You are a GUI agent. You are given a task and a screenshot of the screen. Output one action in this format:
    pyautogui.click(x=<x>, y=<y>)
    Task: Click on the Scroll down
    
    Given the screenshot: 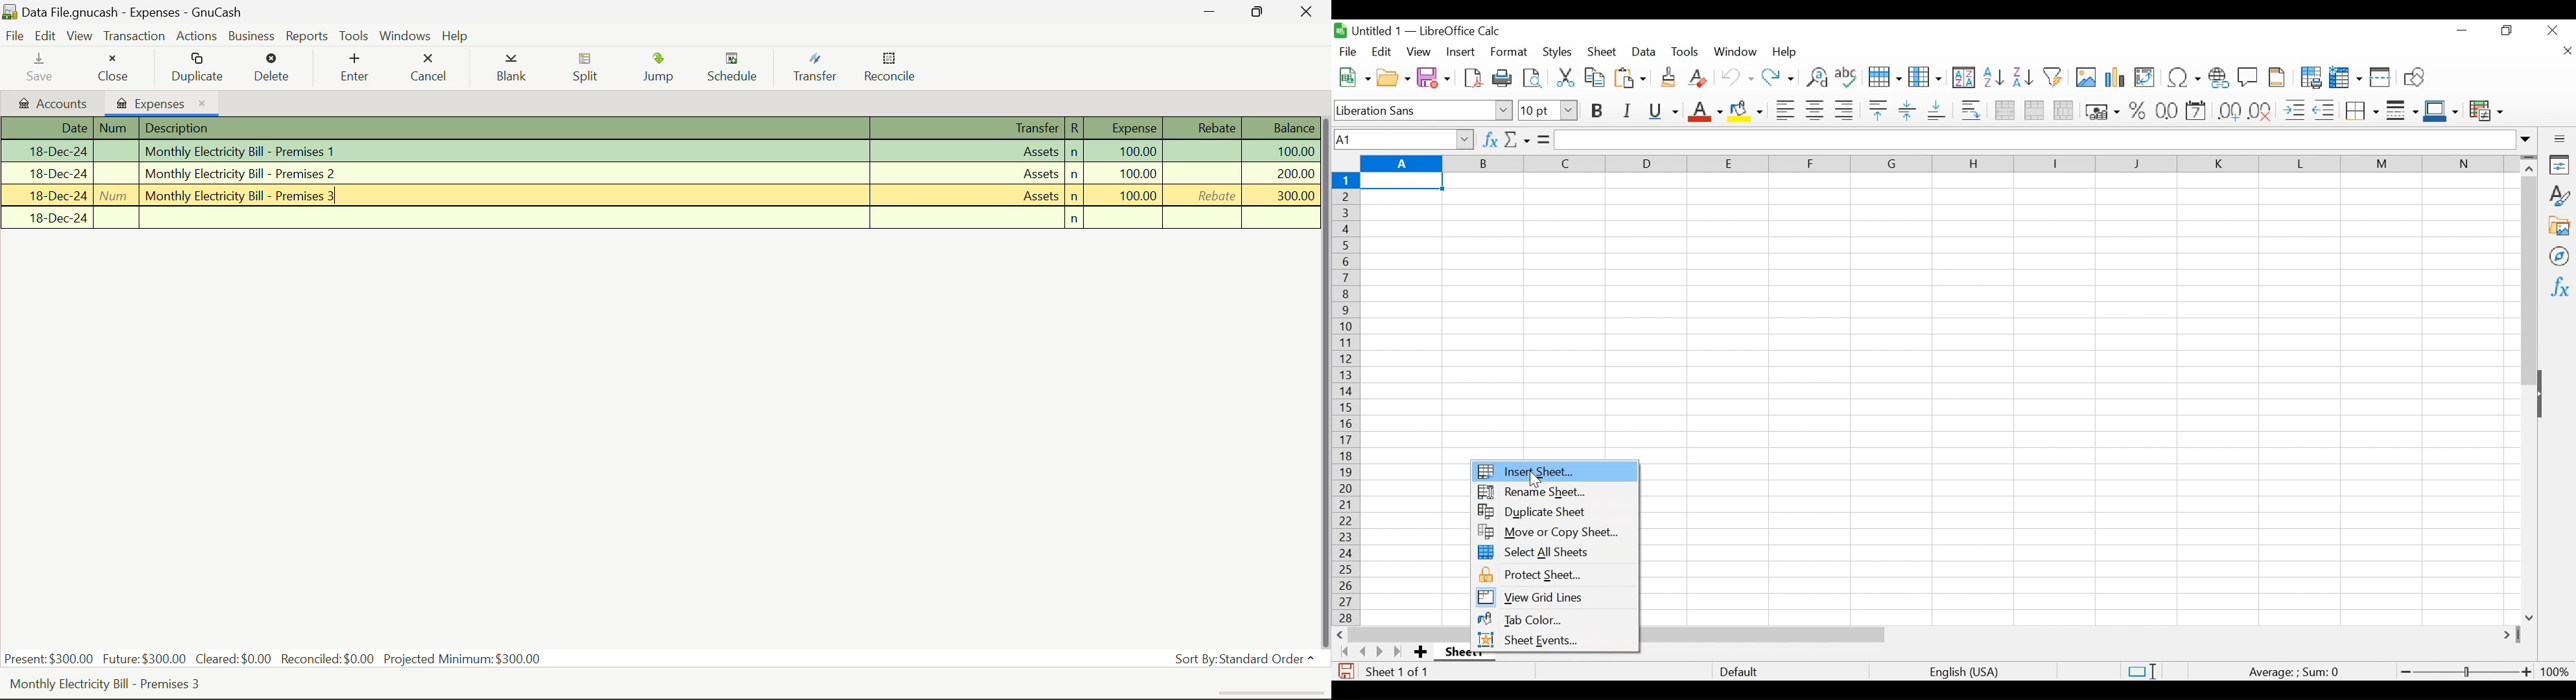 What is the action you would take?
    pyautogui.click(x=2530, y=615)
    